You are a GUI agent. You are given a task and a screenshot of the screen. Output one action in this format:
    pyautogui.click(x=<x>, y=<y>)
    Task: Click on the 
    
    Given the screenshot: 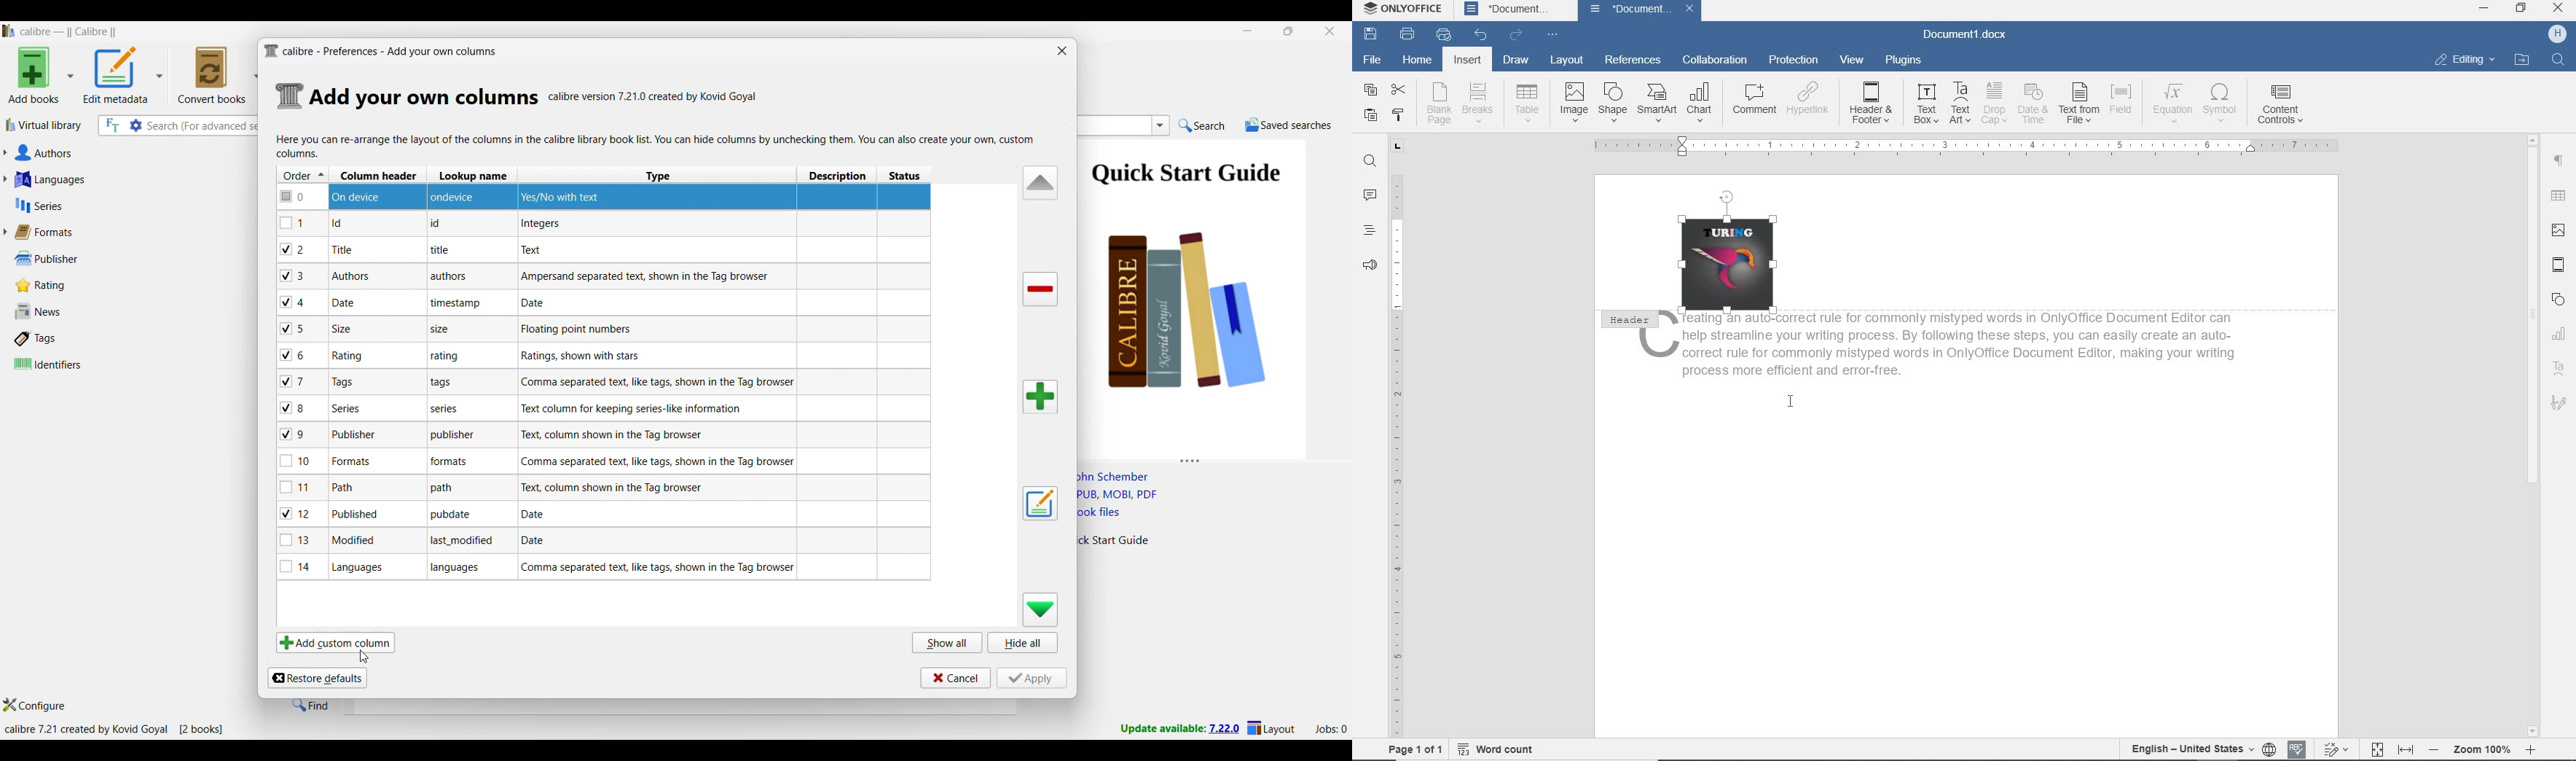 What is the action you would take?
    pyautogui.click(x=1753, y=98)
    